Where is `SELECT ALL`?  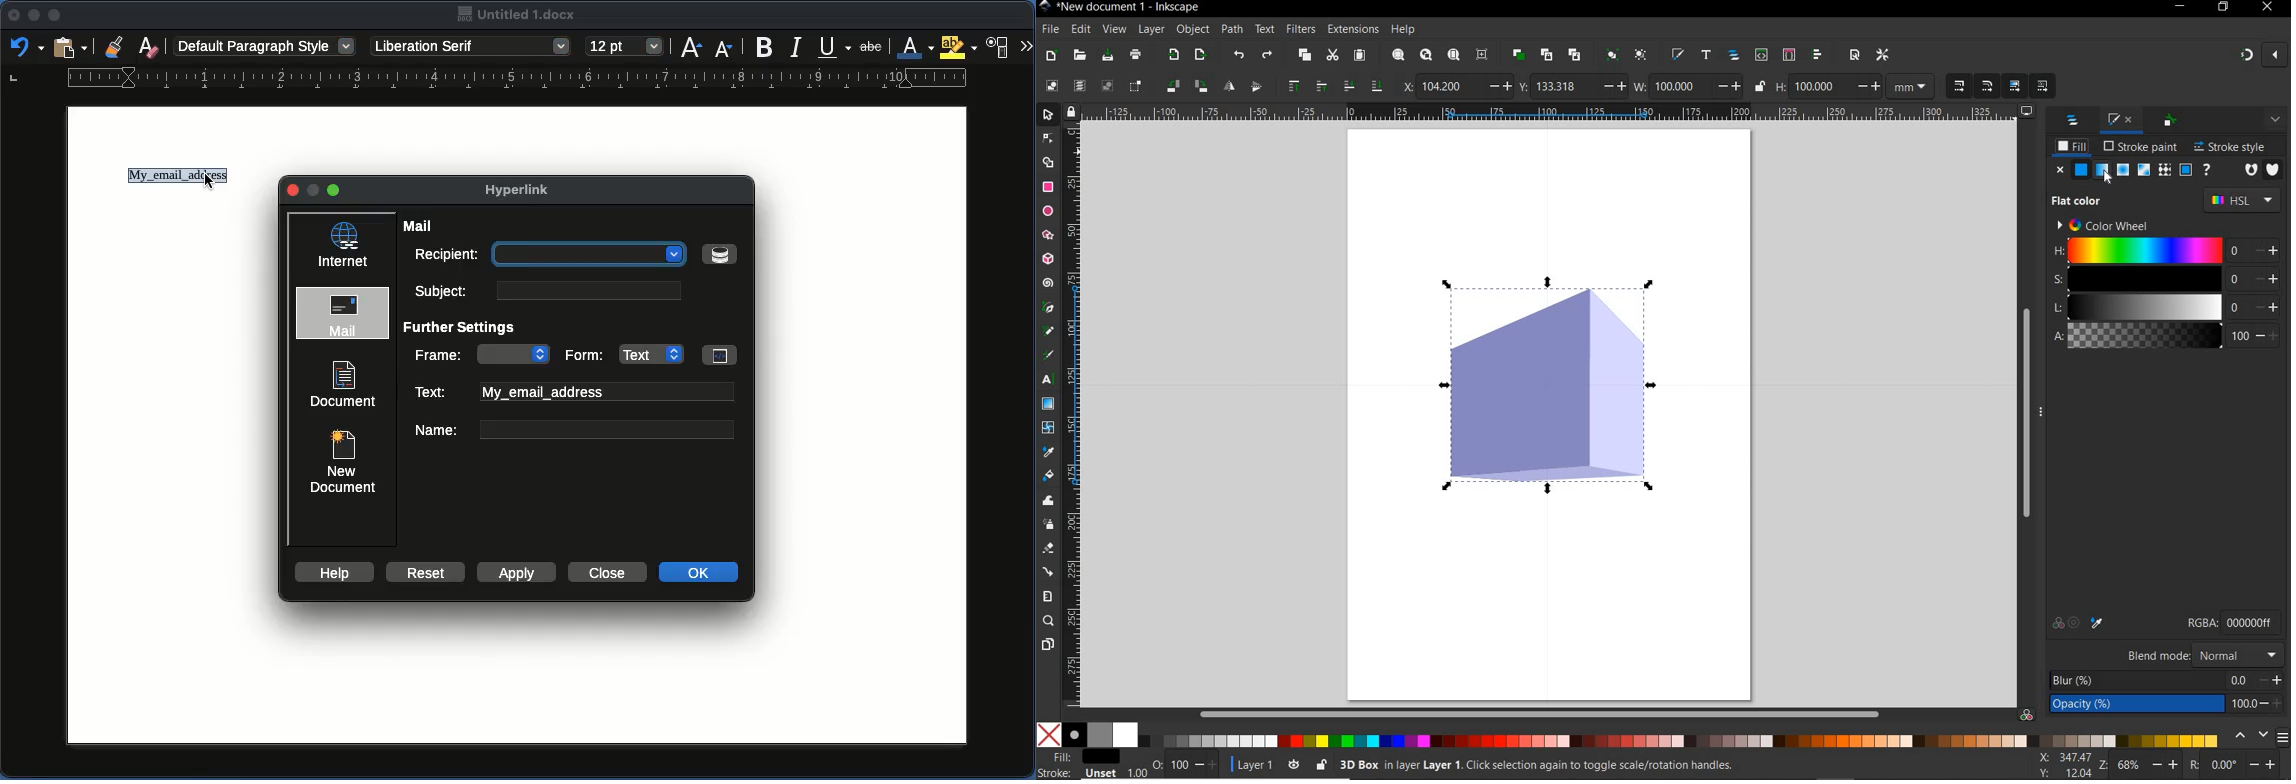
SELECT ALL is located at coordinates (1050, 84).